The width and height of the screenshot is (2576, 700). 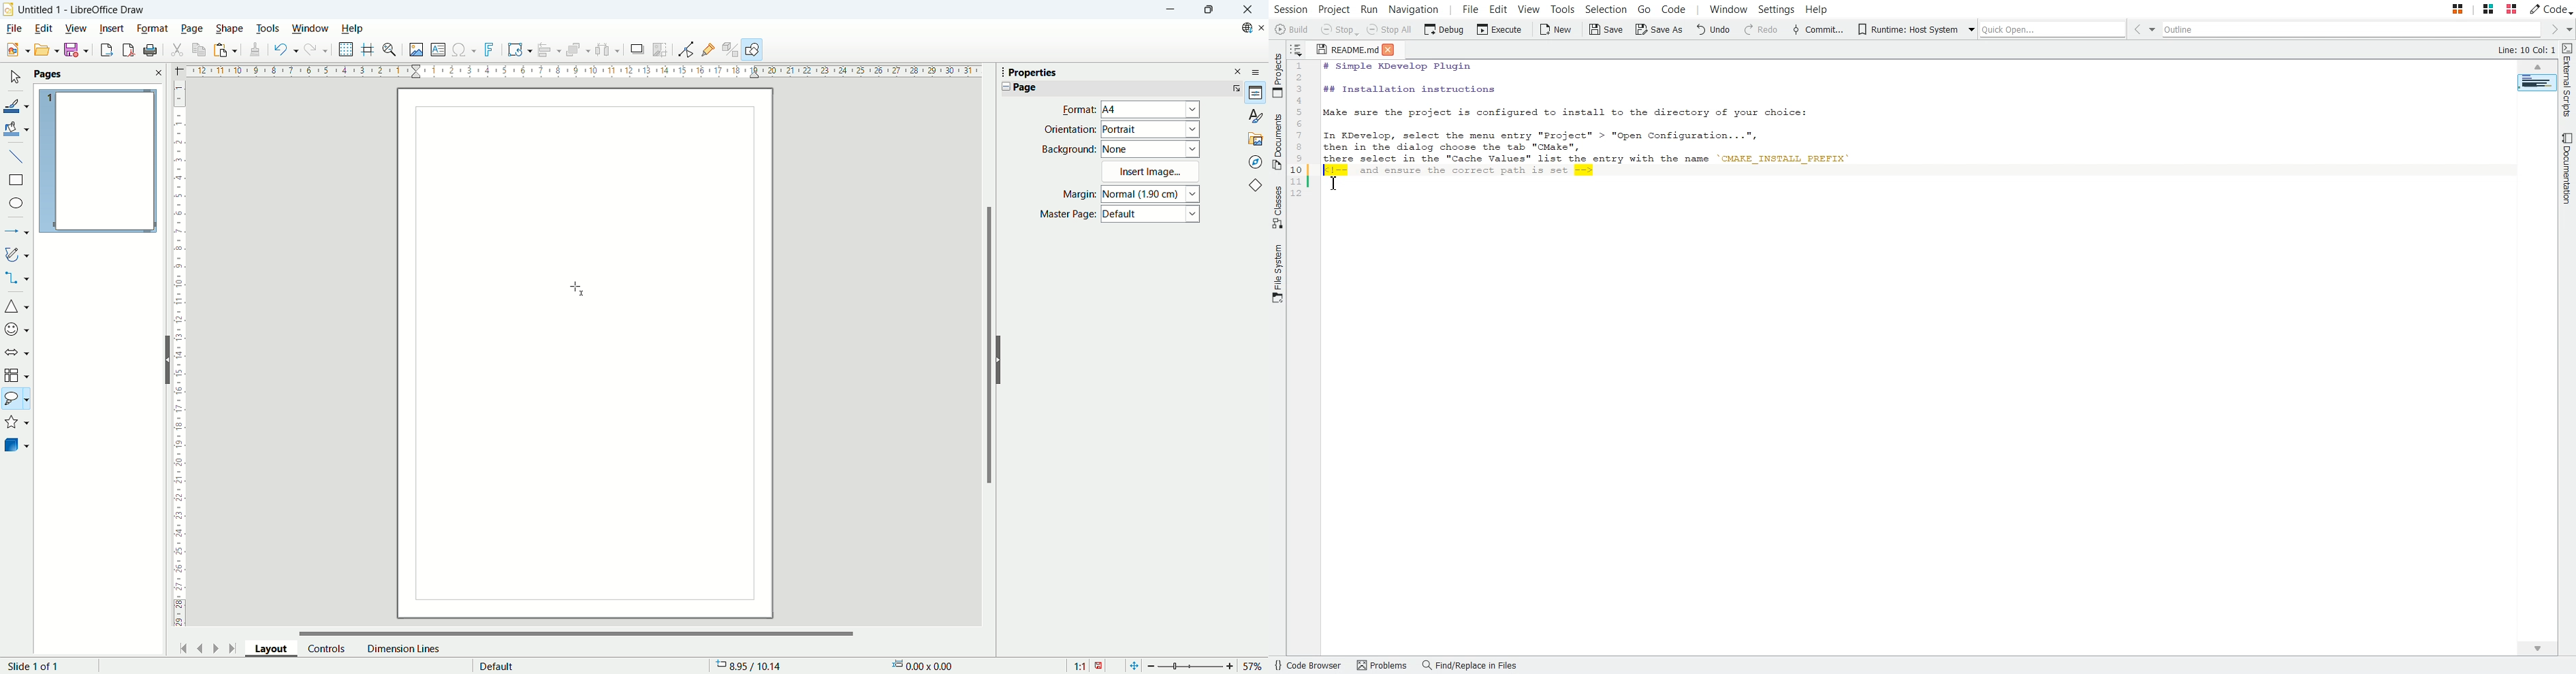 I want to click on zoom and pan, so click(x=391, y=51).